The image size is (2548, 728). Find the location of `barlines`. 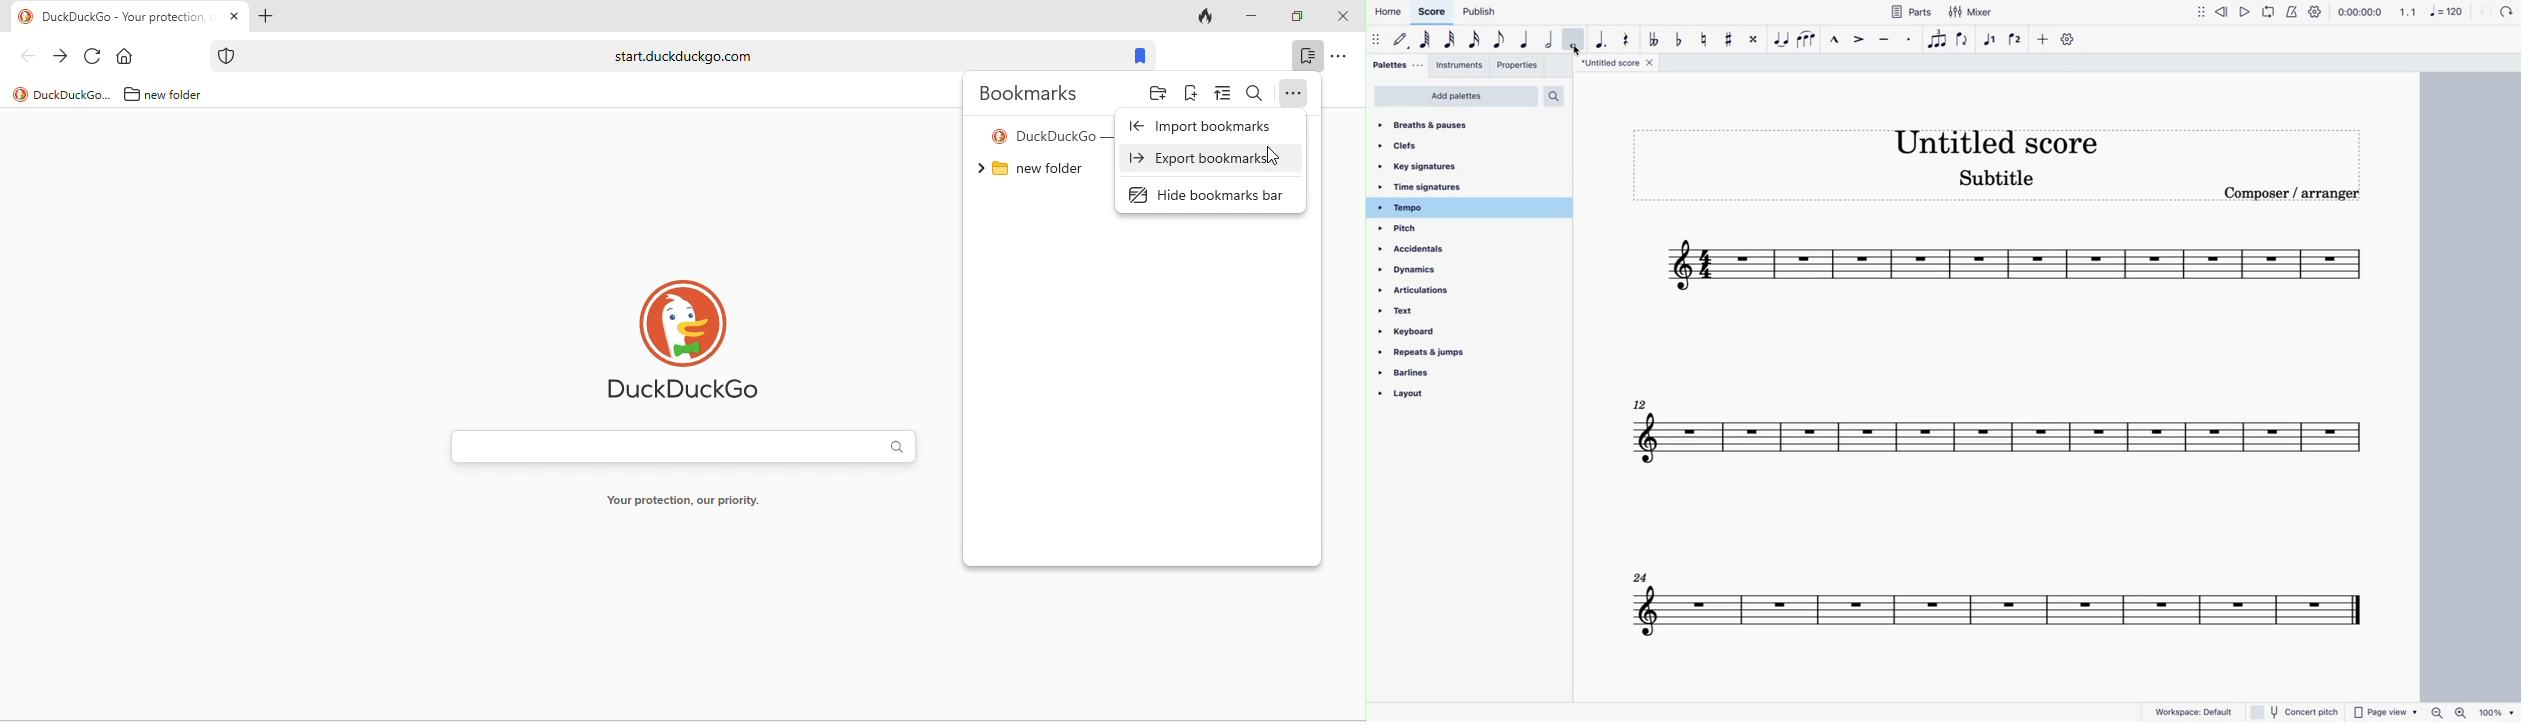

barlines is located at coordinates (1443, 375).